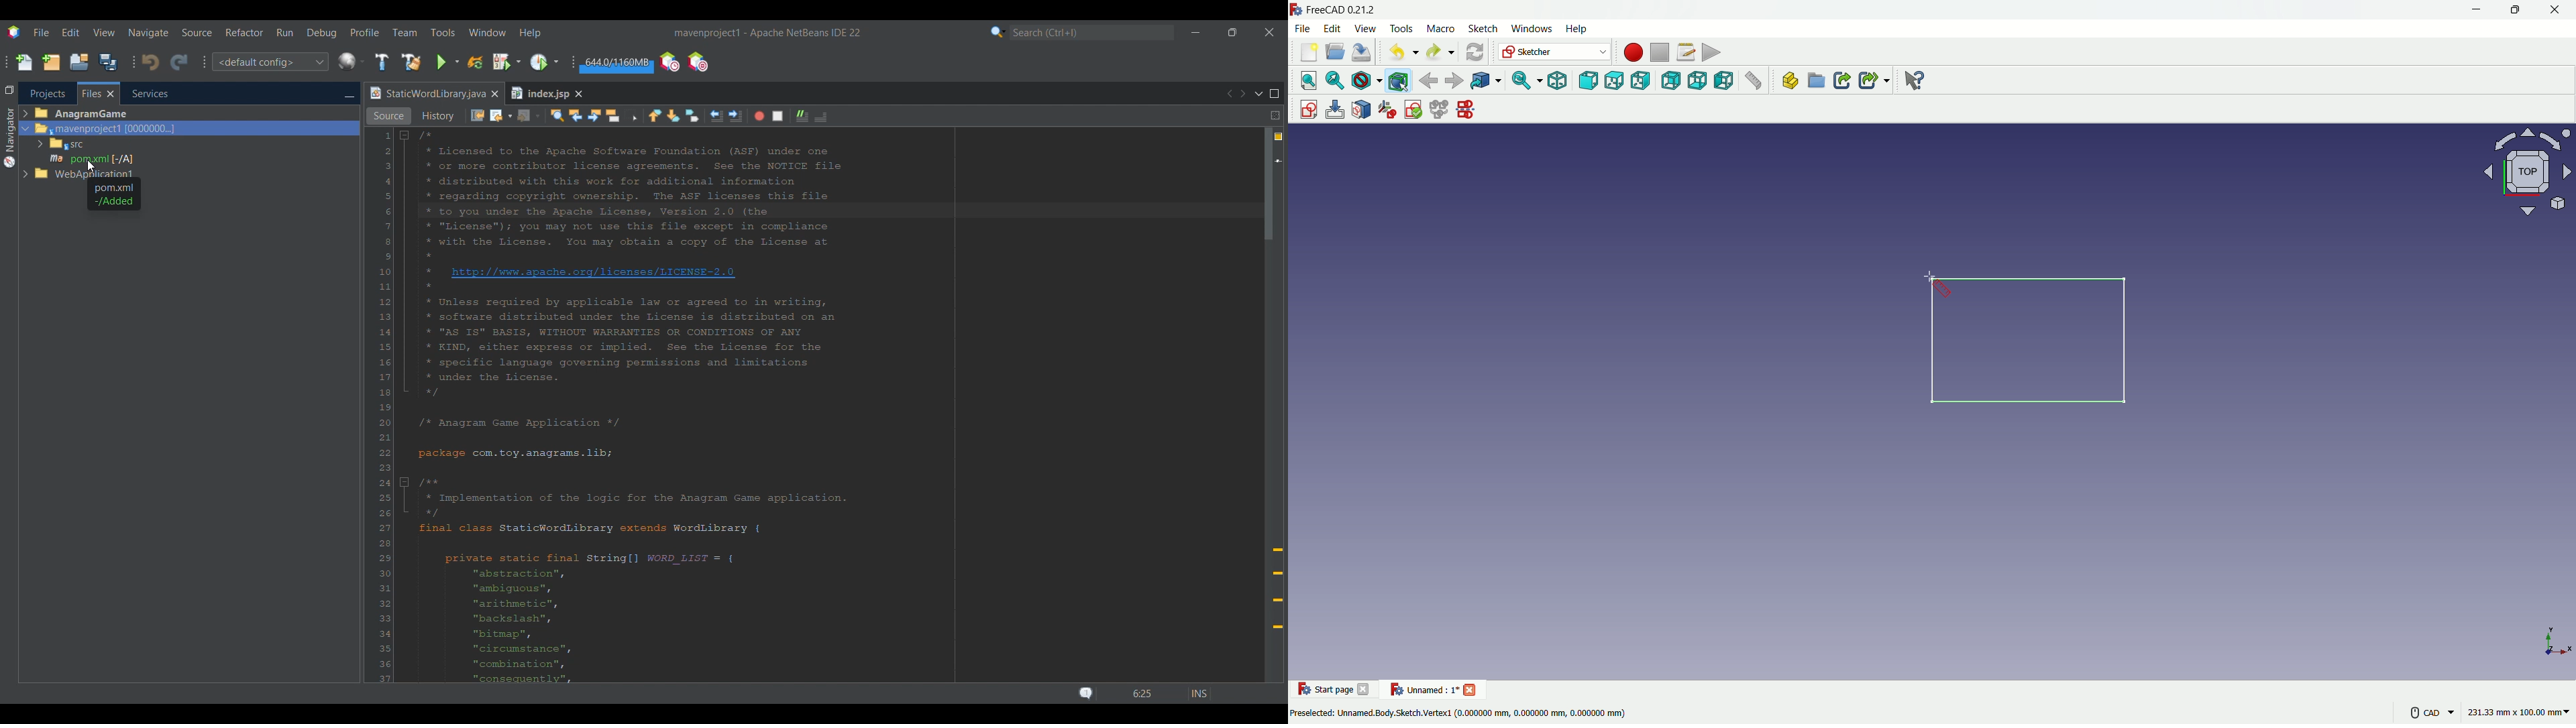  What do you see at coordinates (1389, 110) in the screenshot?
I see `reorient sketches` at bounding box center [1389, 110].